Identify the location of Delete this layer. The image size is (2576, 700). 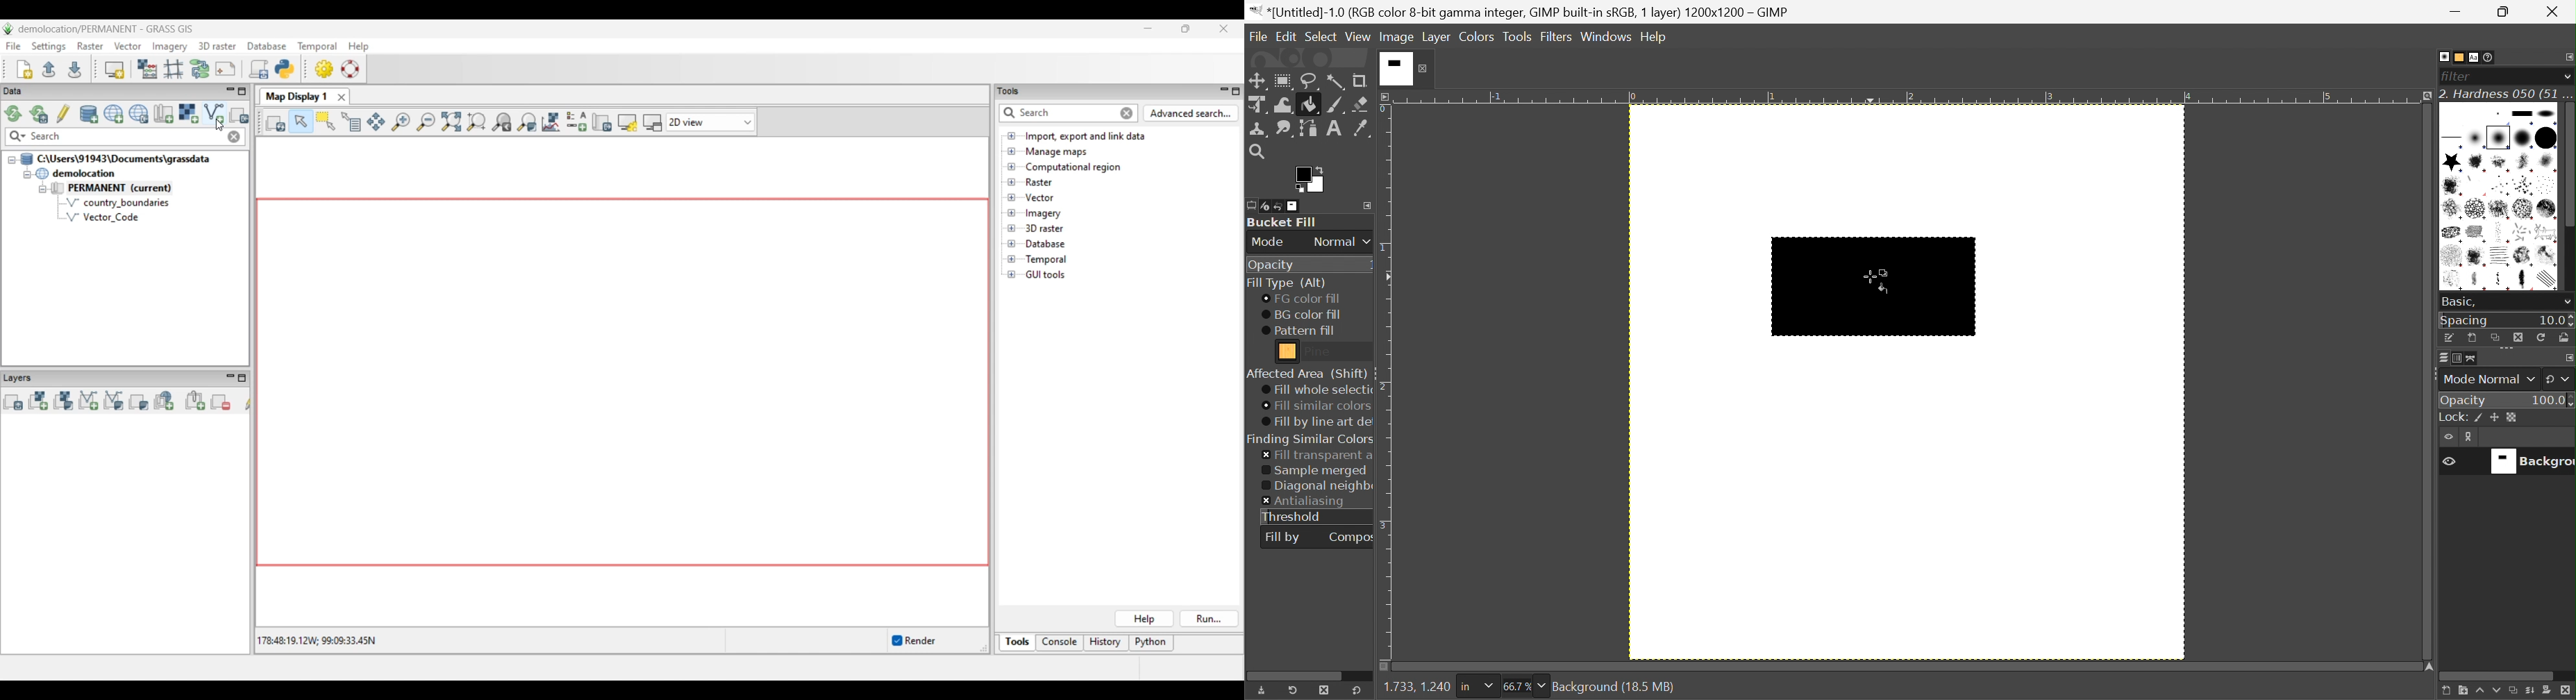
(2567, 691).